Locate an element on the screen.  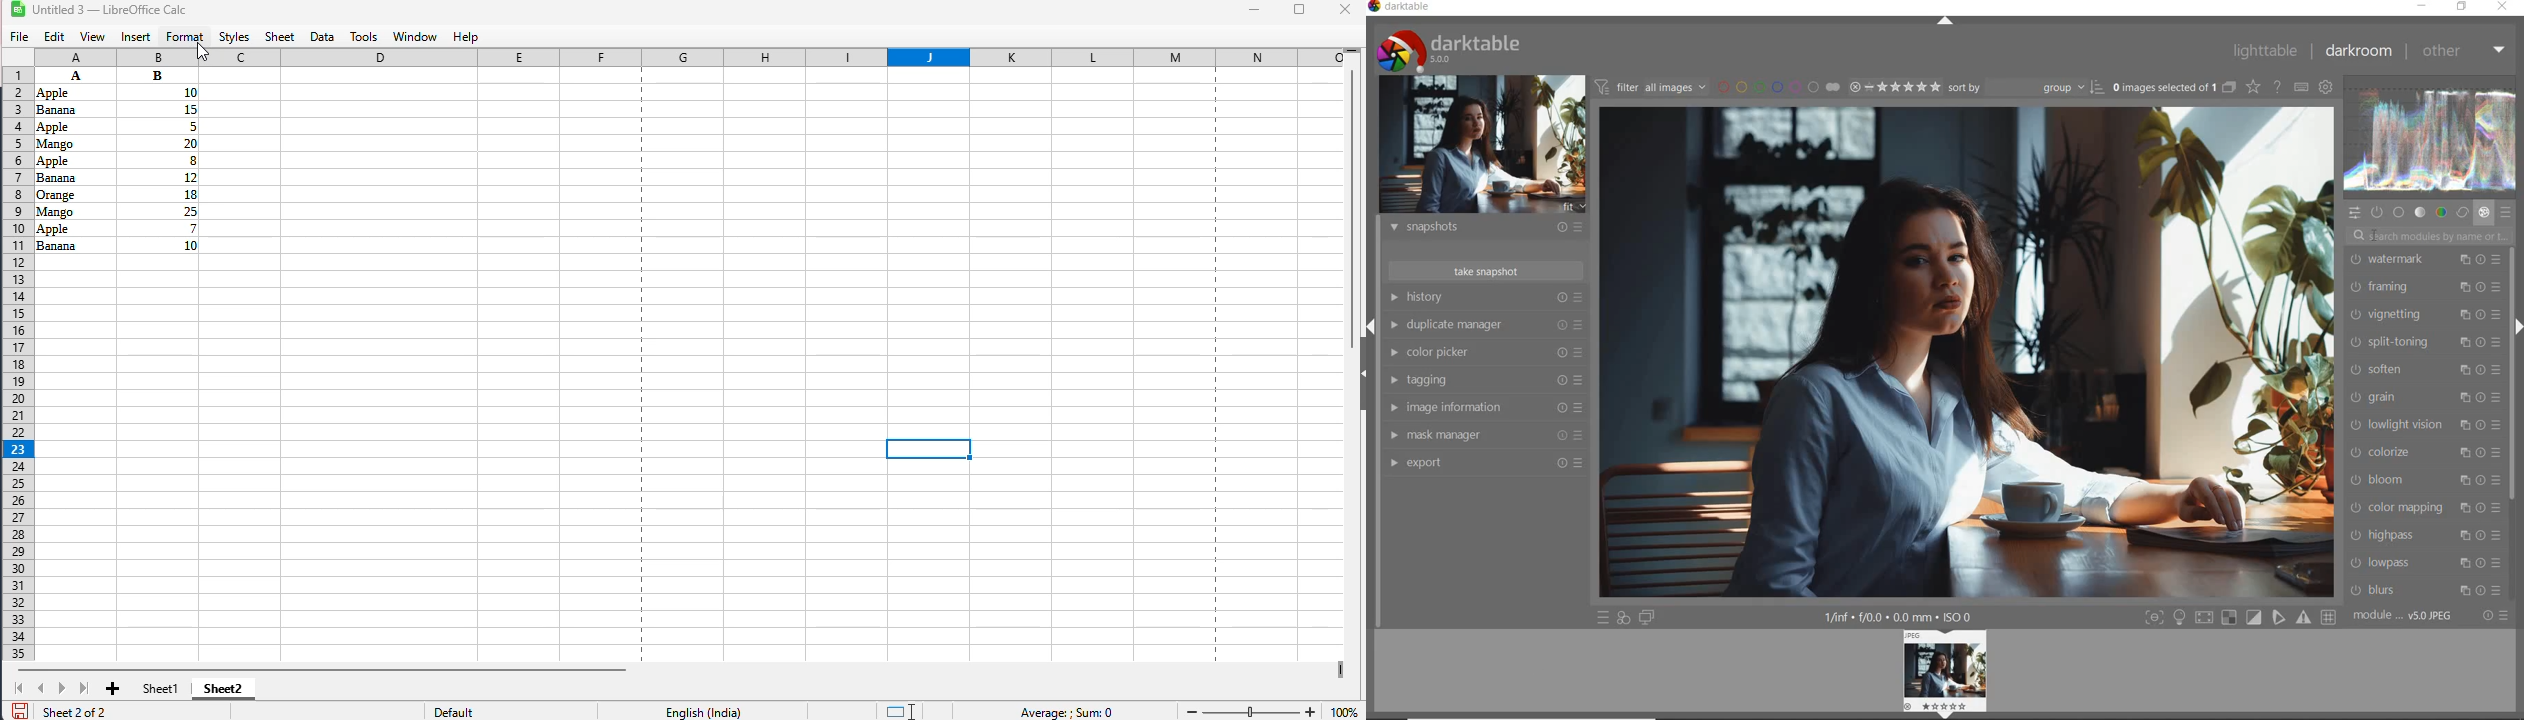
 is located at coordinates (158, 159).